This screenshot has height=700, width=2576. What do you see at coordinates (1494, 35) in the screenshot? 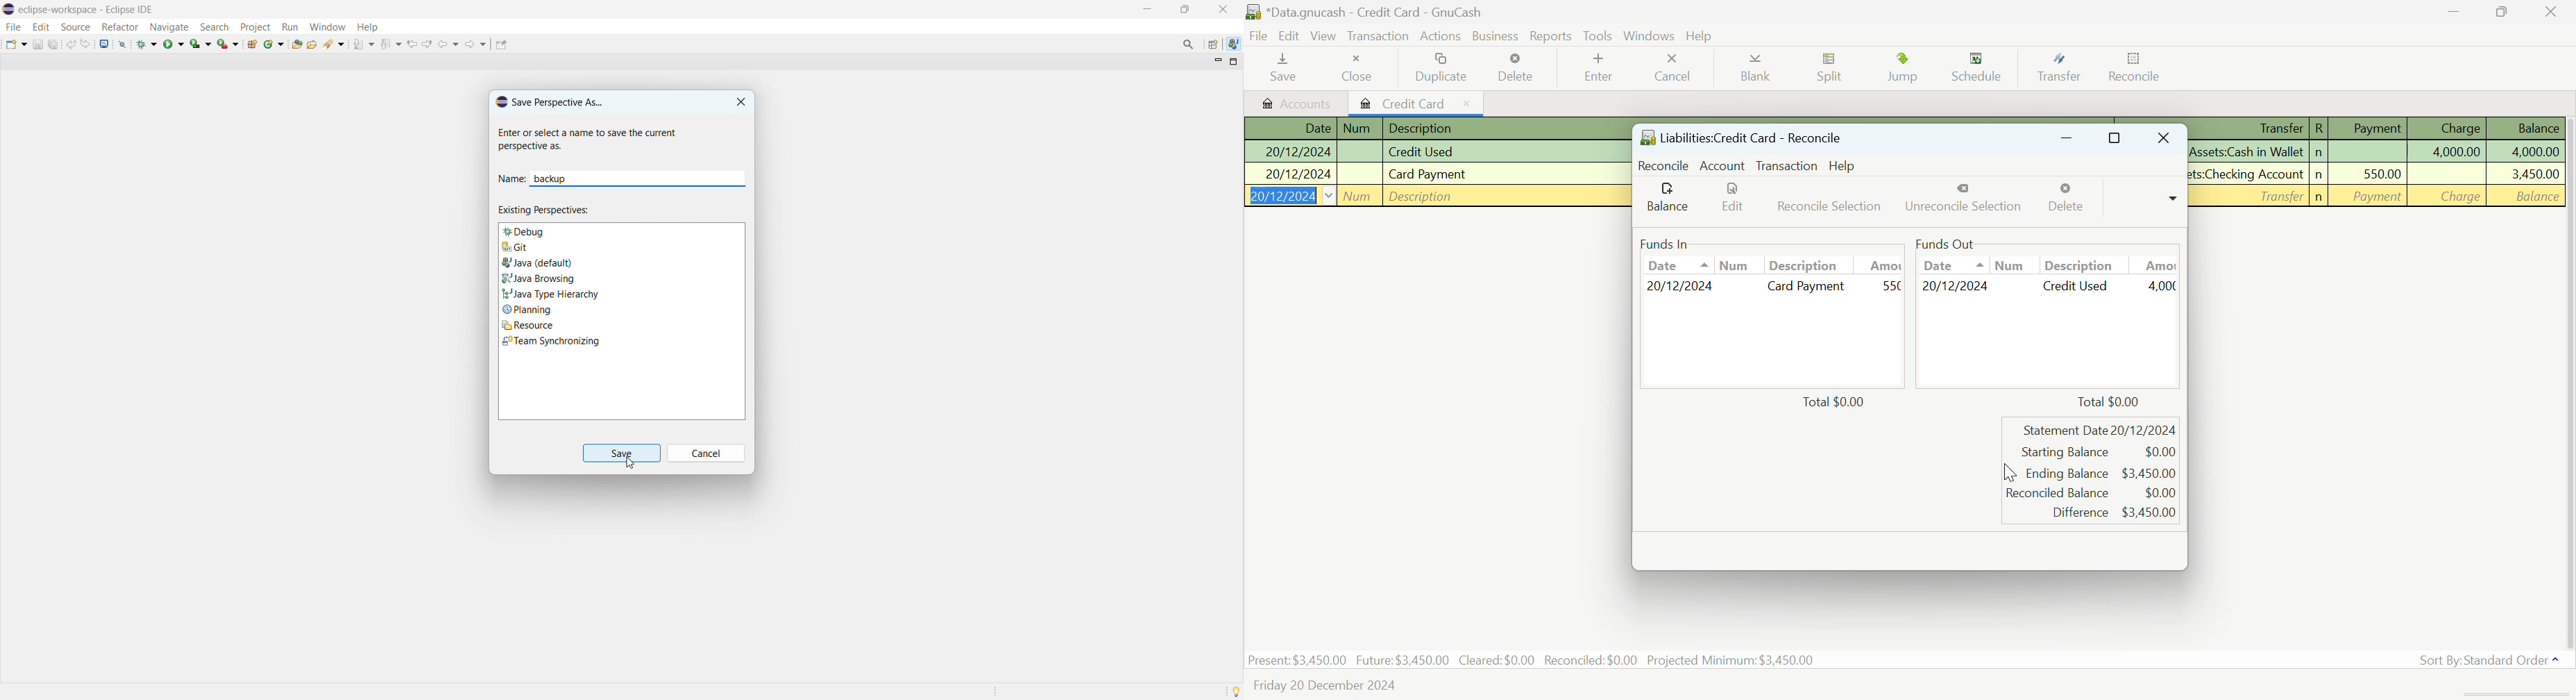
I see `Business` at bounding box center [1494, 35].